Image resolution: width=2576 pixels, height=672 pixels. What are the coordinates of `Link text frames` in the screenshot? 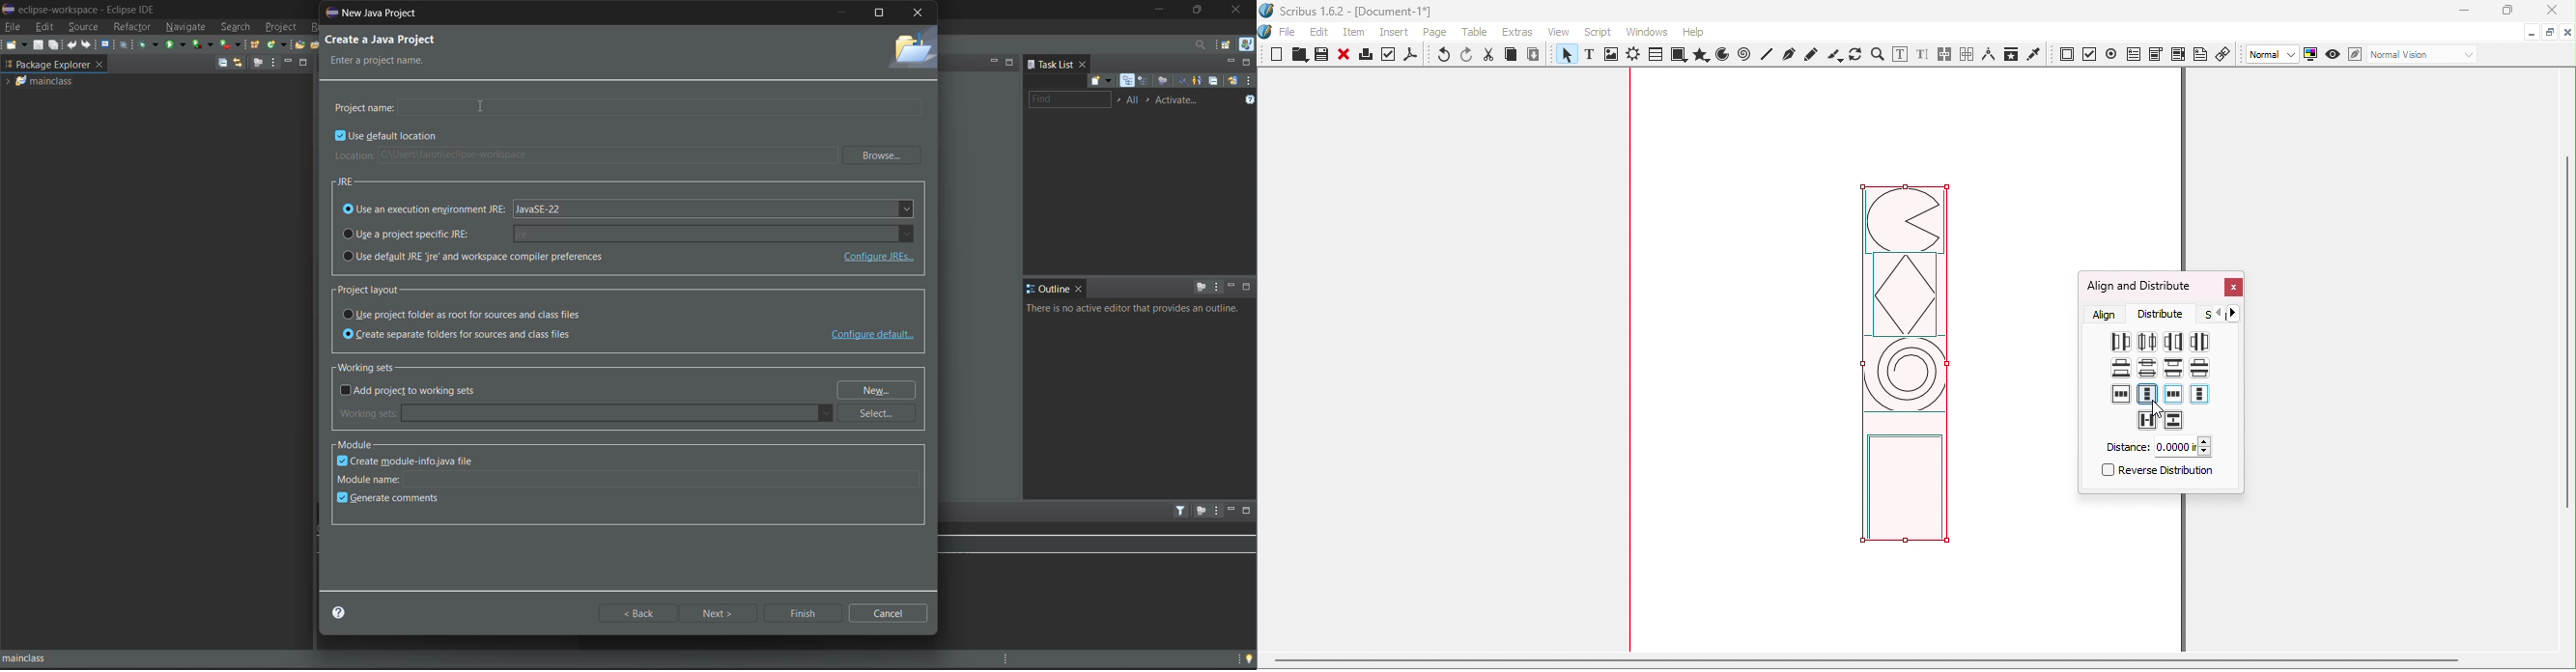 It's located at (1945, 55).